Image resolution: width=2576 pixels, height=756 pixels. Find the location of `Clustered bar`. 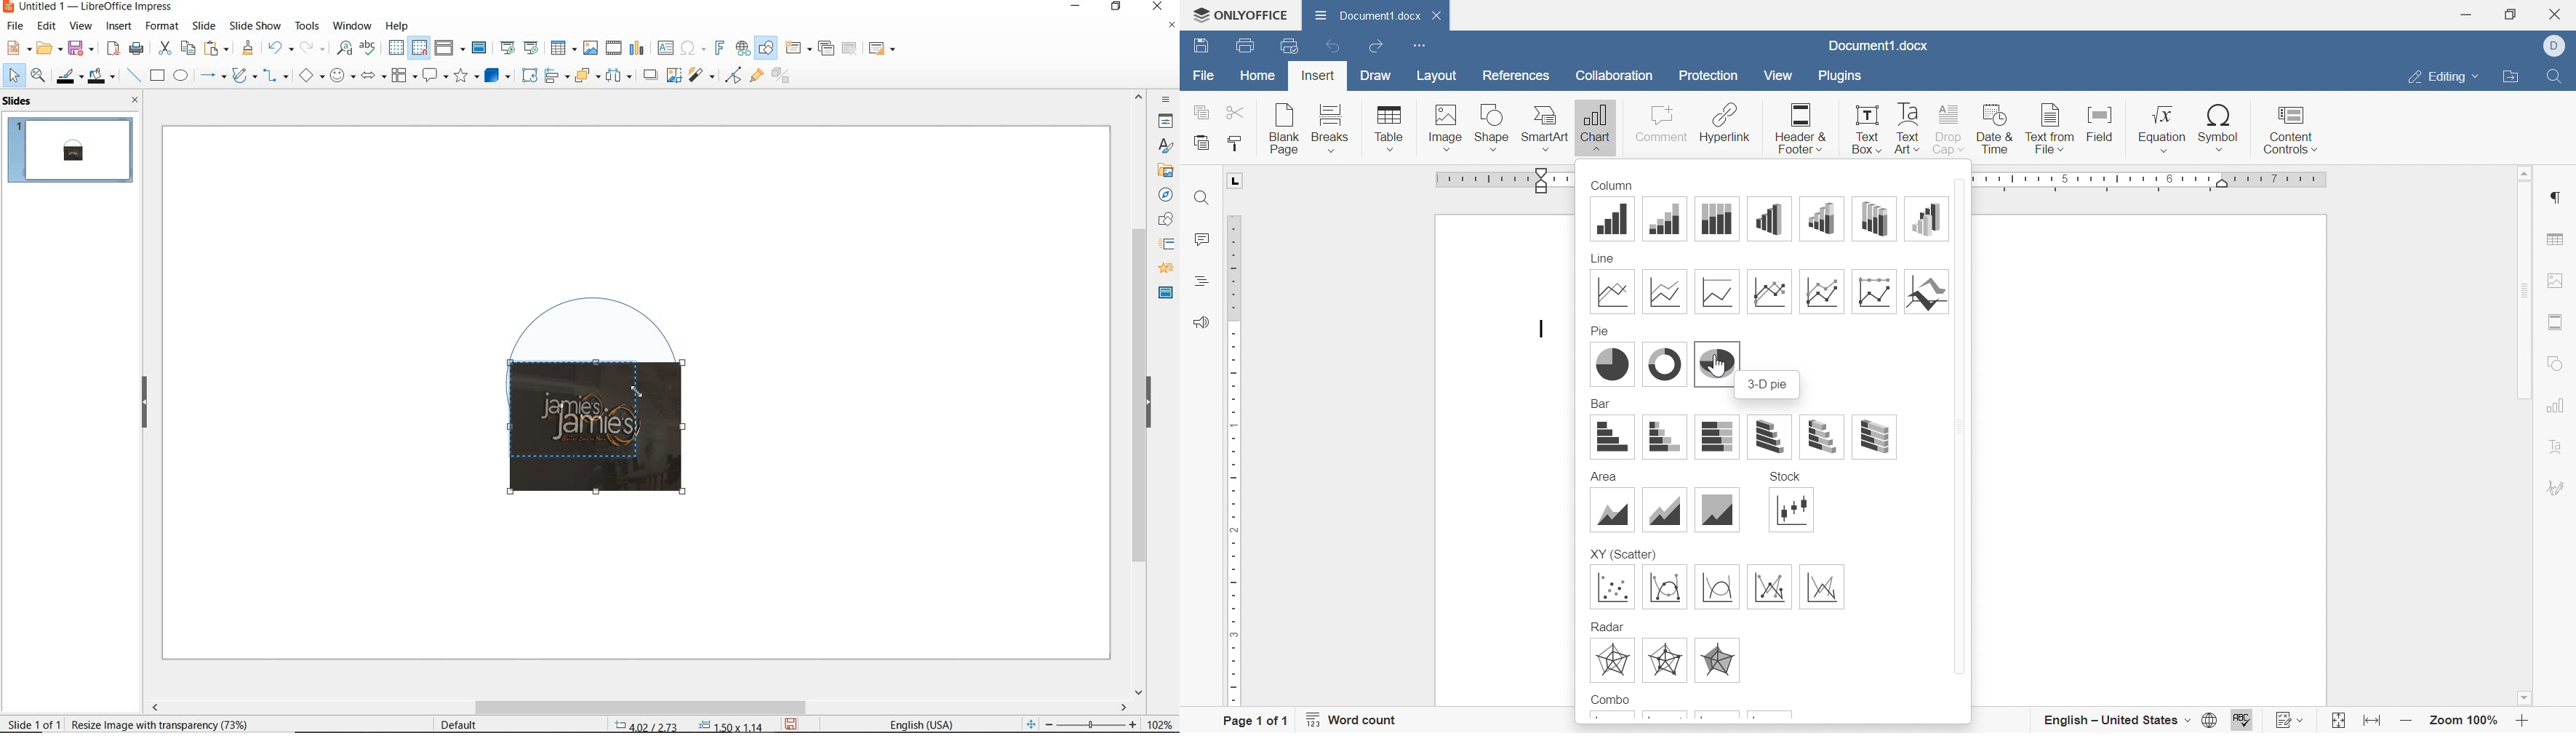

Clustered bar is located at coordinates (1612, 437).